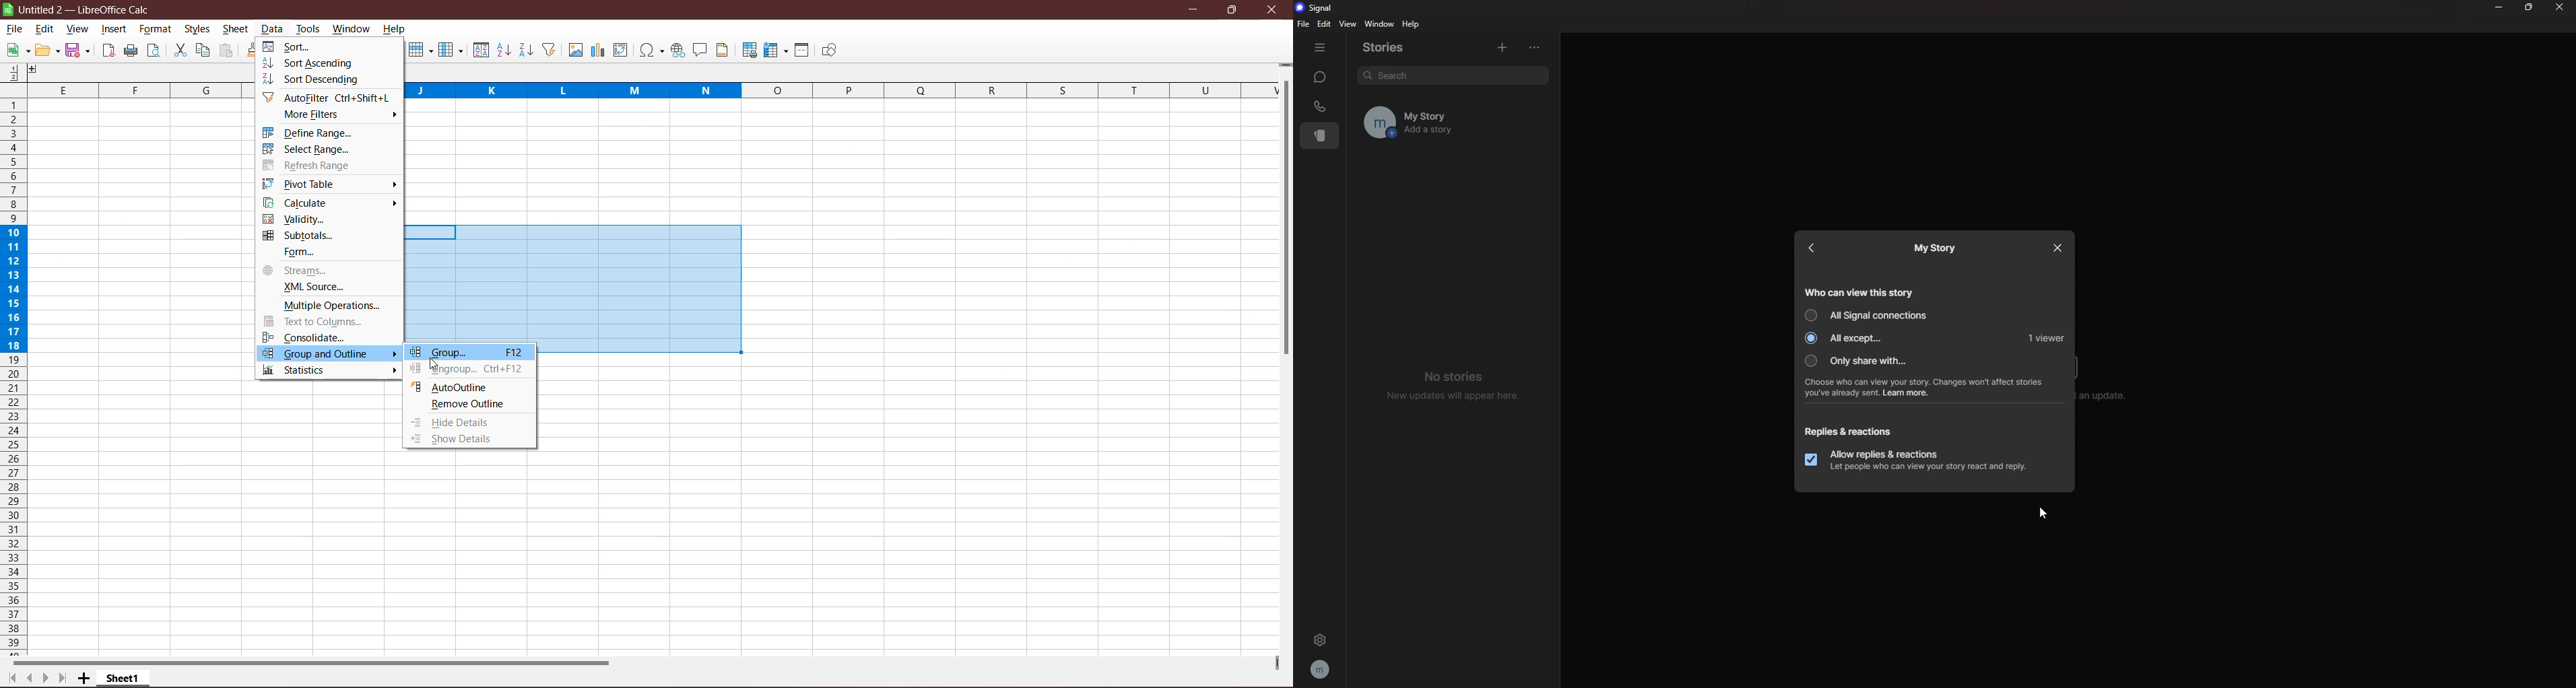 This screenshot has width=2576, height=700. What do you see at coordinates (1320, 106) in the screenshot?
I see `calls` at bounding box center [1320, 106].